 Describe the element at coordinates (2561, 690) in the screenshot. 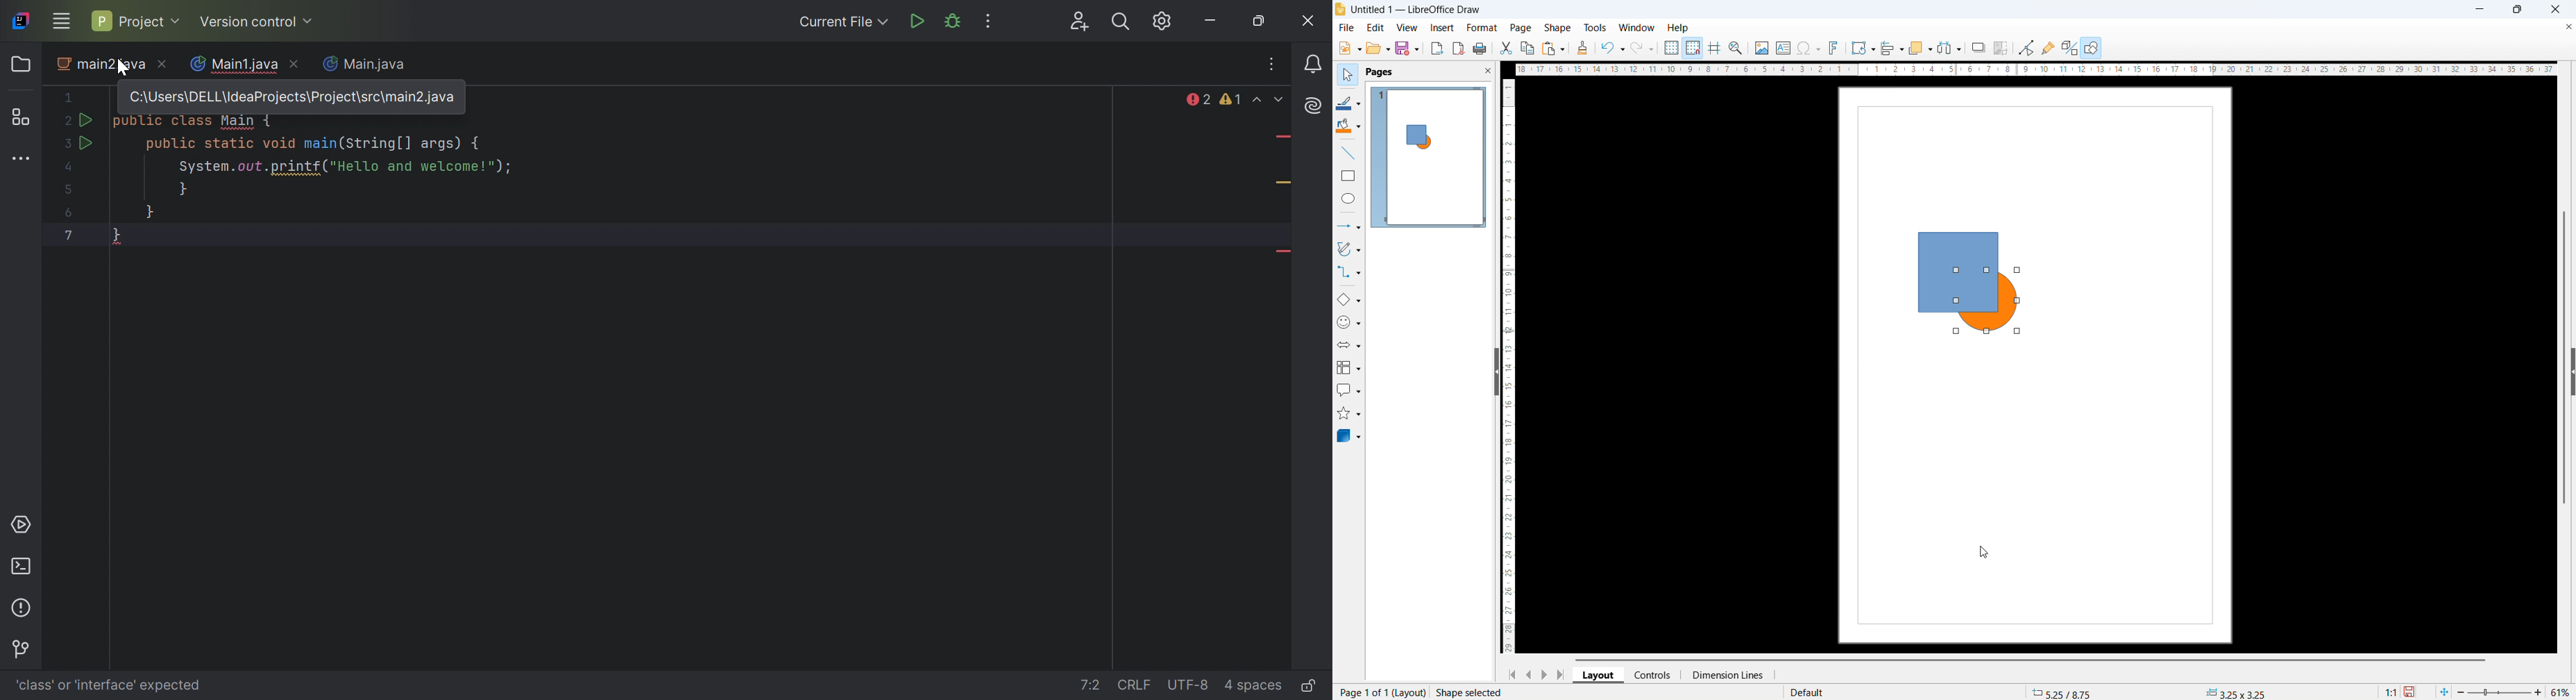

I see `zoom level` at that location.